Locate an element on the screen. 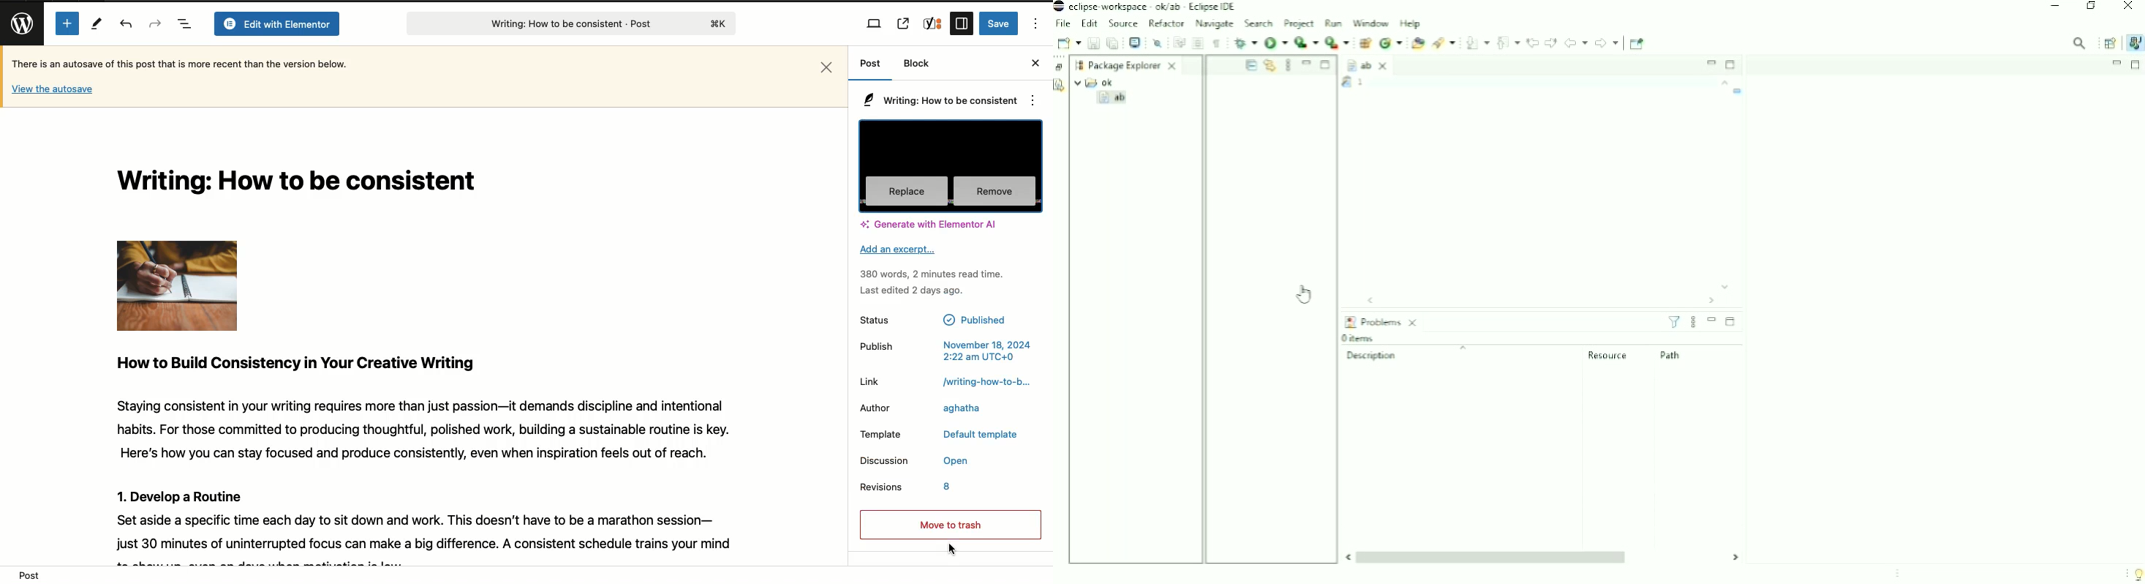 This screenshot has width=2156, height=588. Replace is located at coordinates (907, 192).